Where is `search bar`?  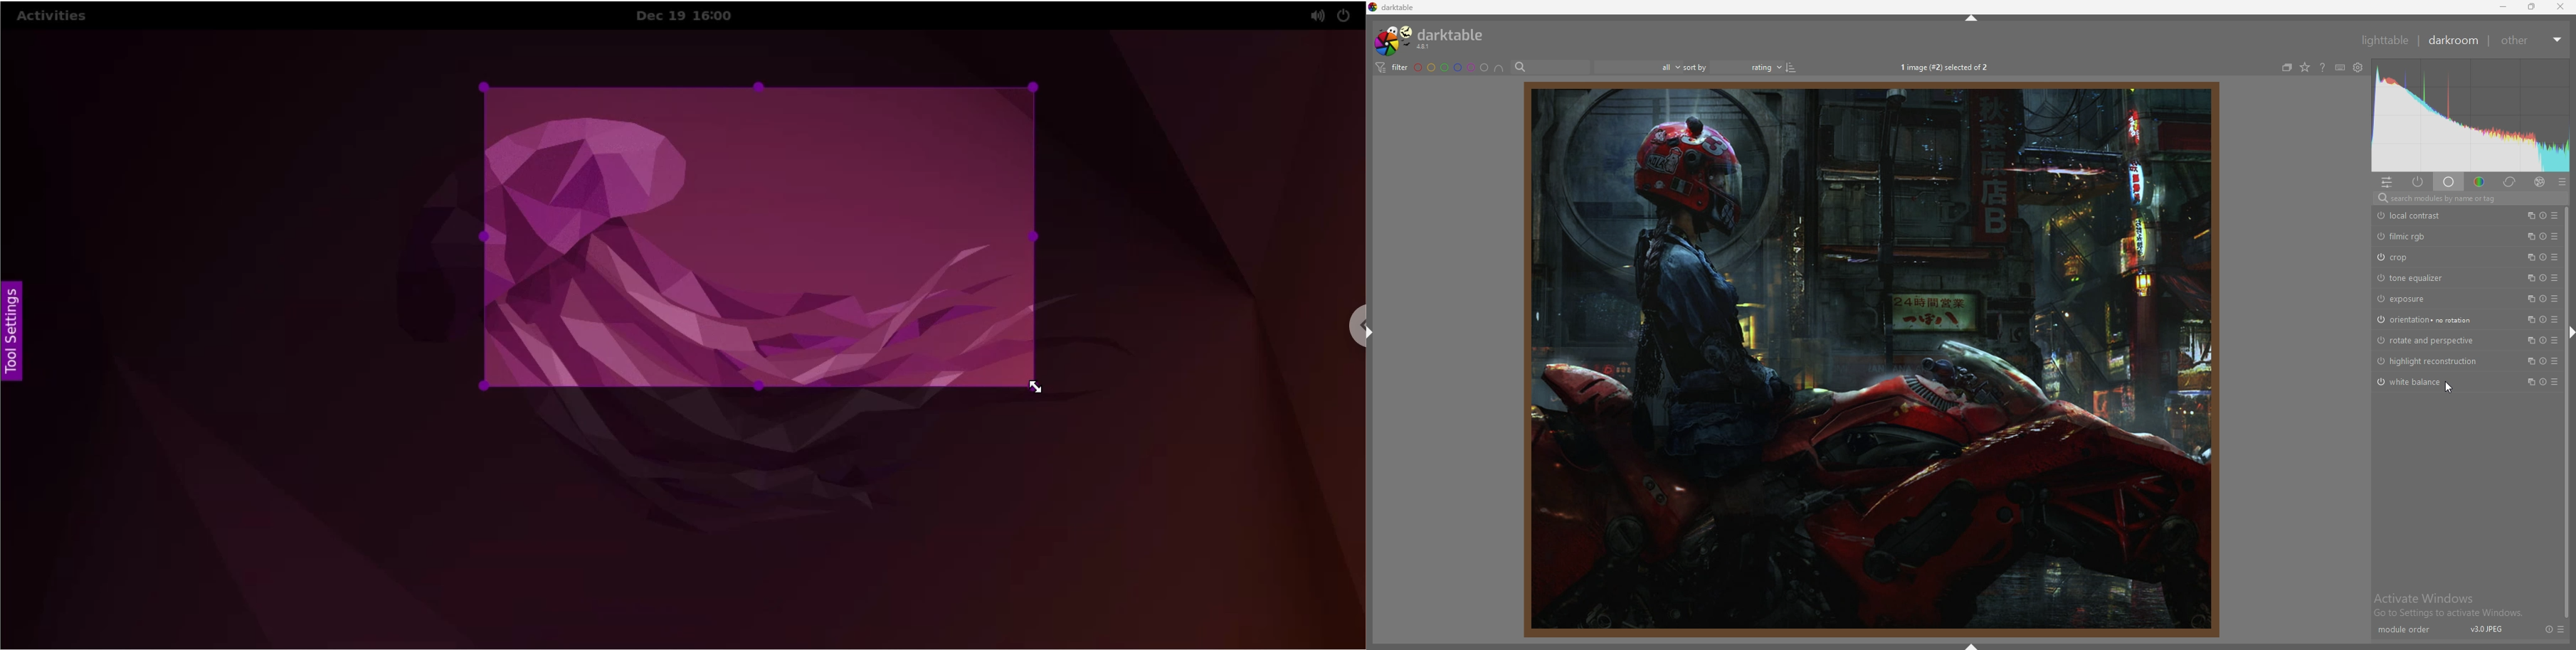
search bar is located at coordinates (1550, 67).